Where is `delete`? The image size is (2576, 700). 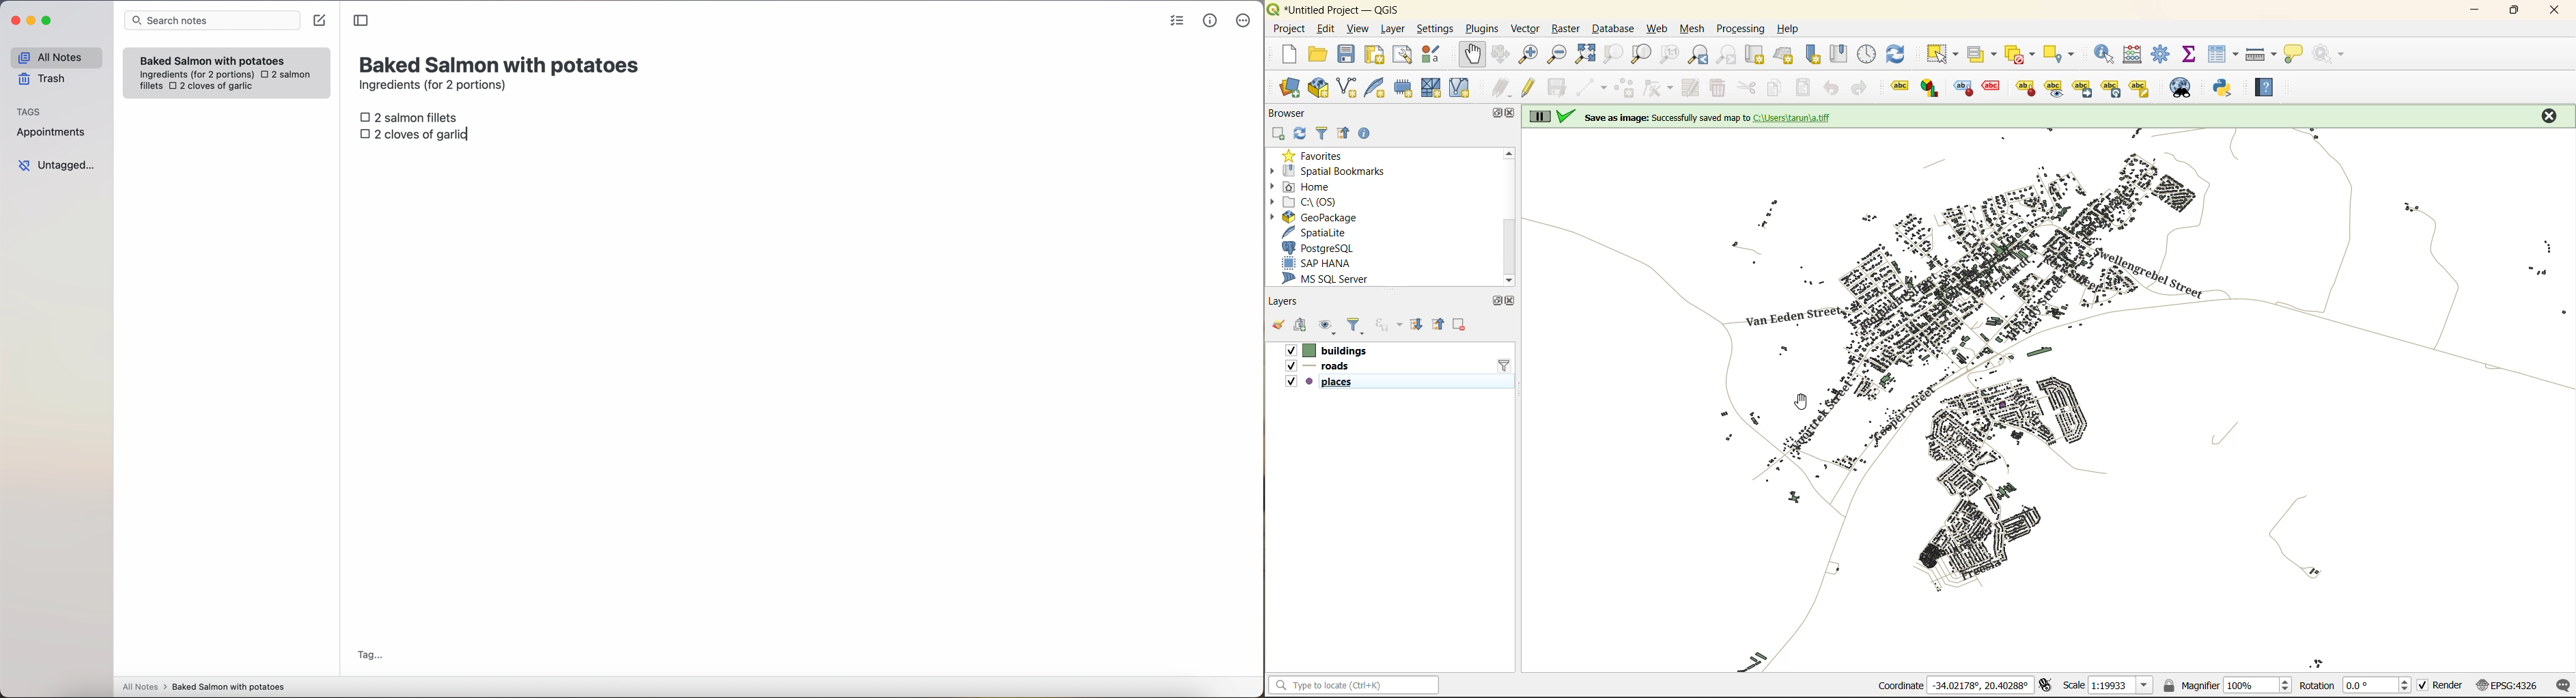
delete is located at coordinates (1716, 90).